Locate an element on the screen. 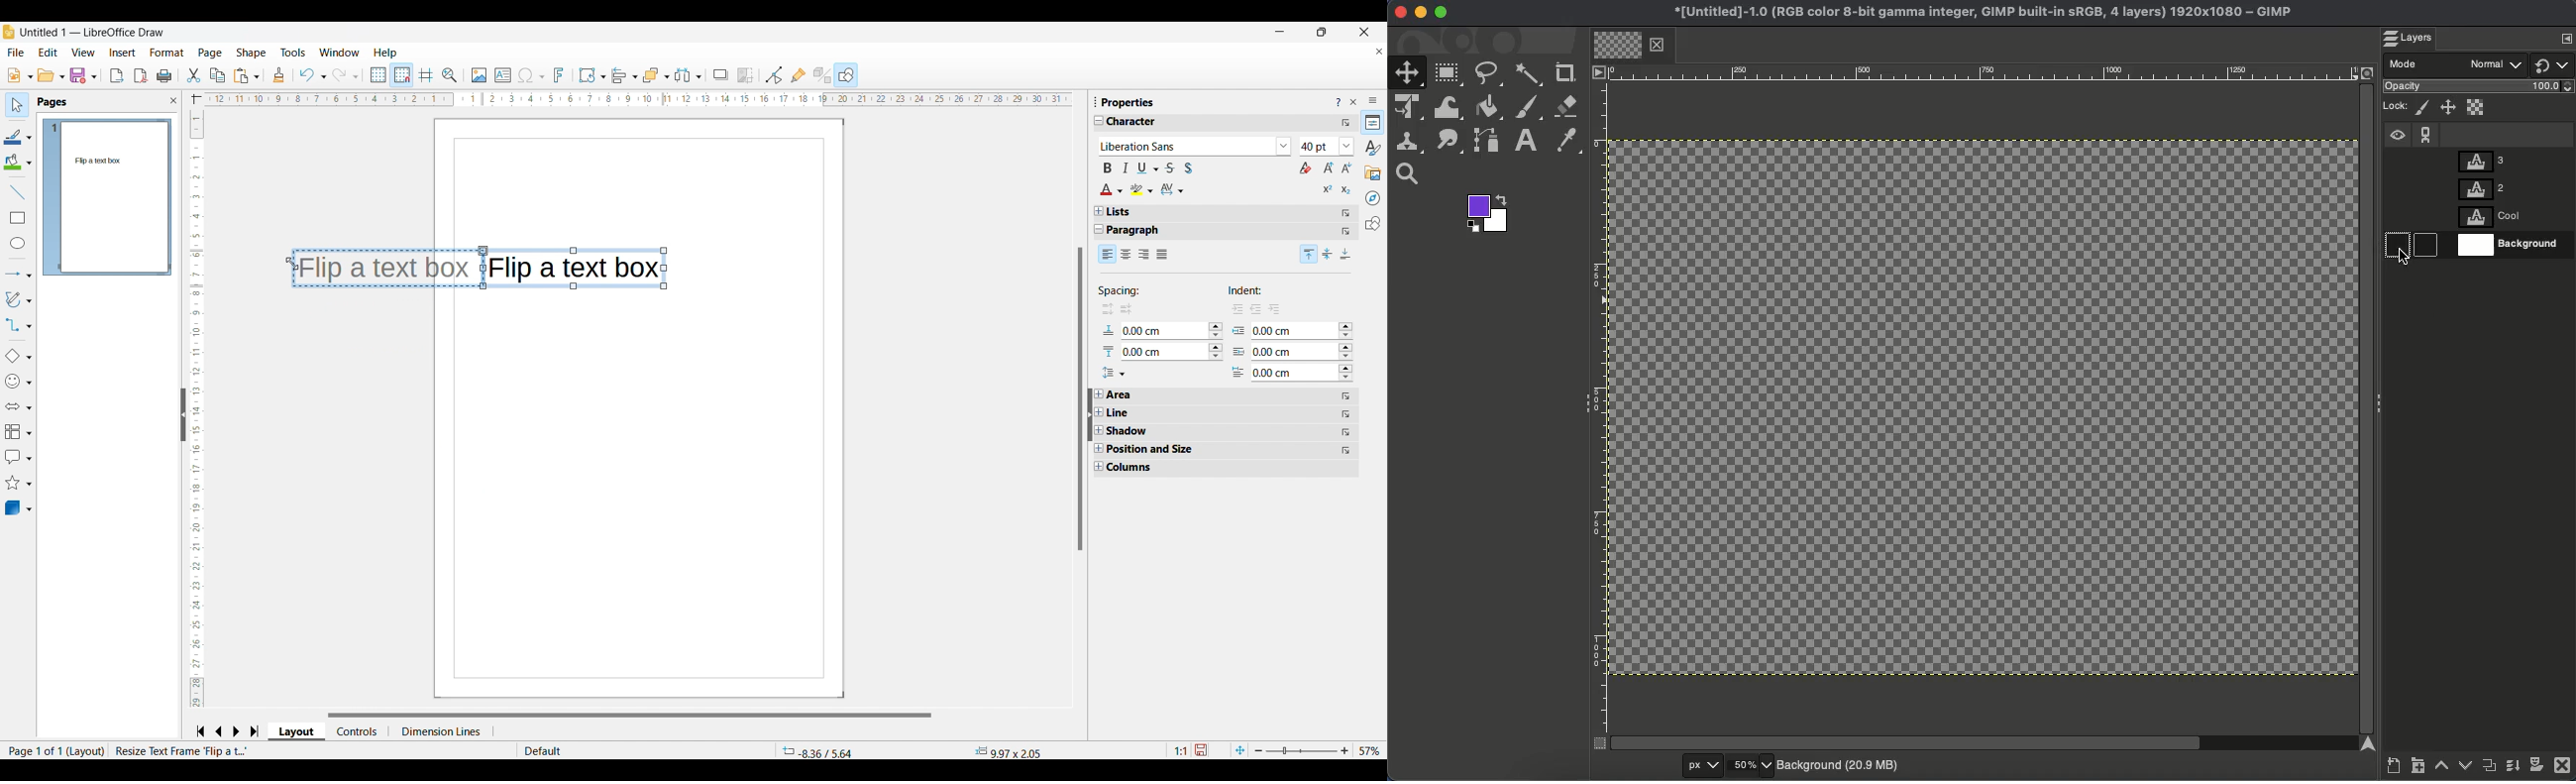 The image size is (2576, 784). New document options is located at coordinates (20, 75).